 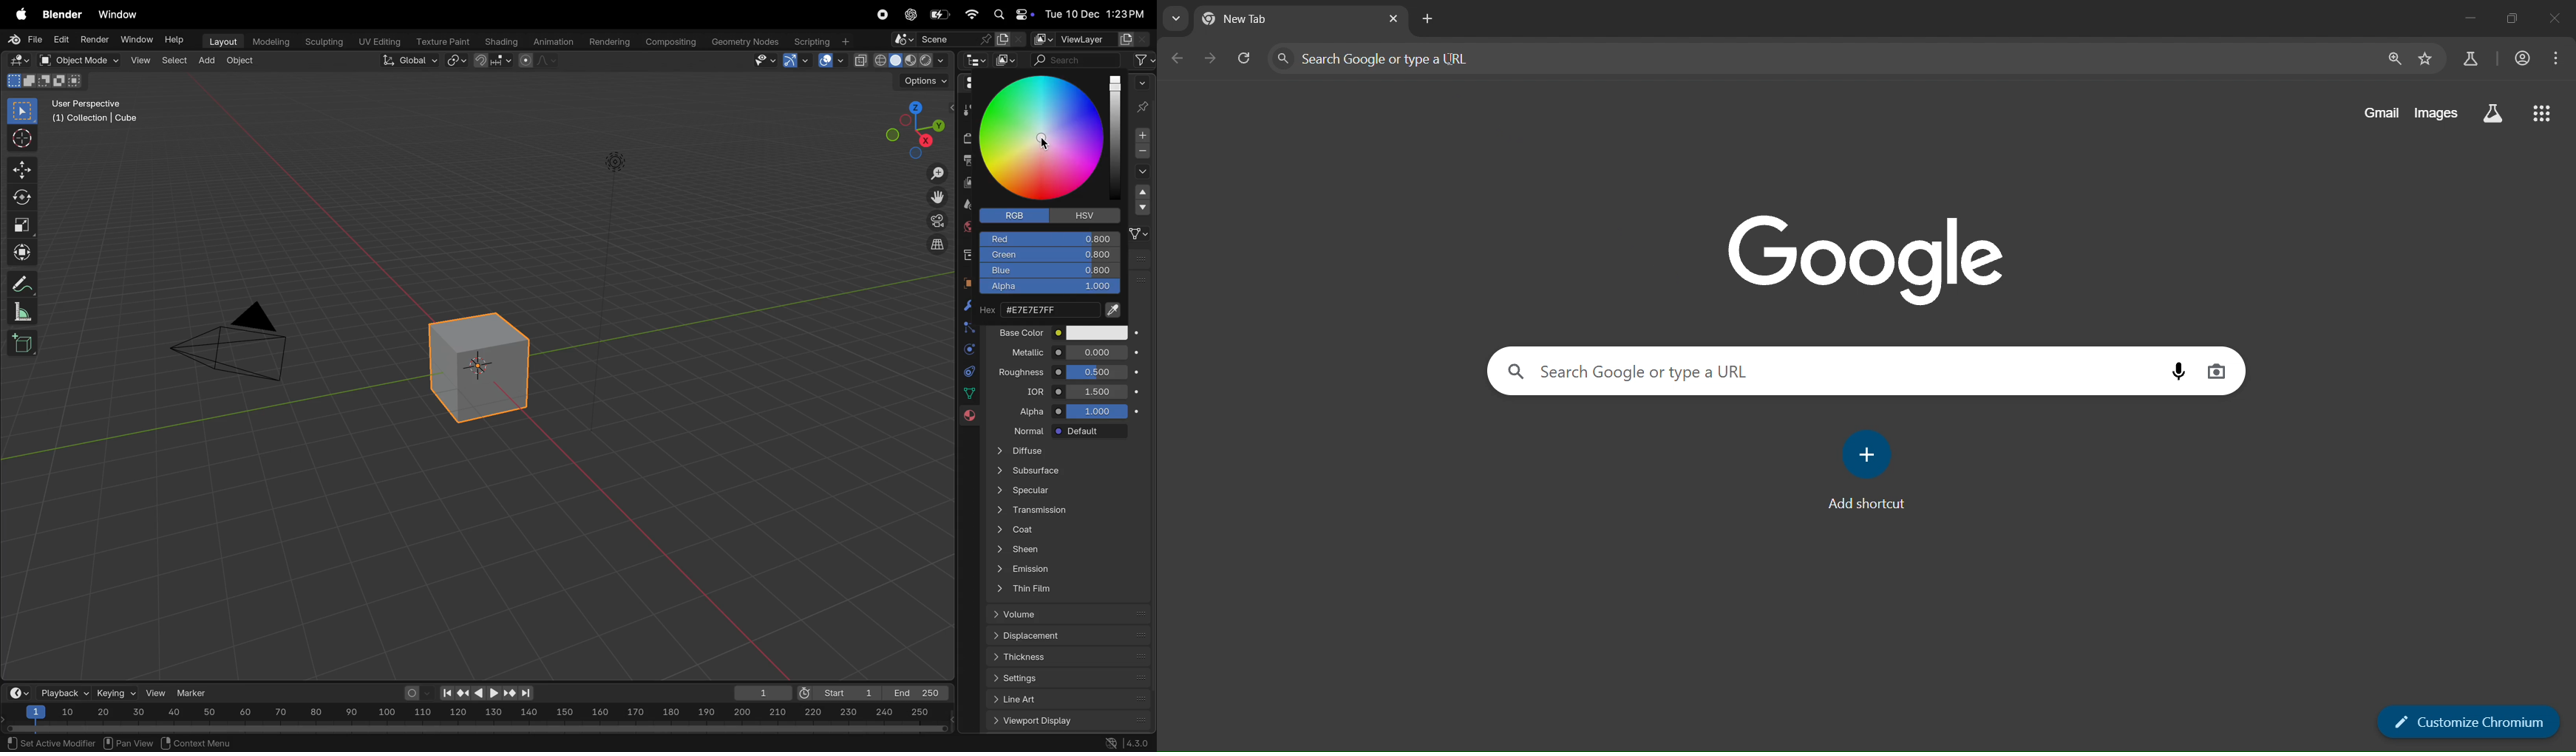 What do you see at coordinates (121, 15) in the screenshot?
I see `window` at bounding box center [121, 15].